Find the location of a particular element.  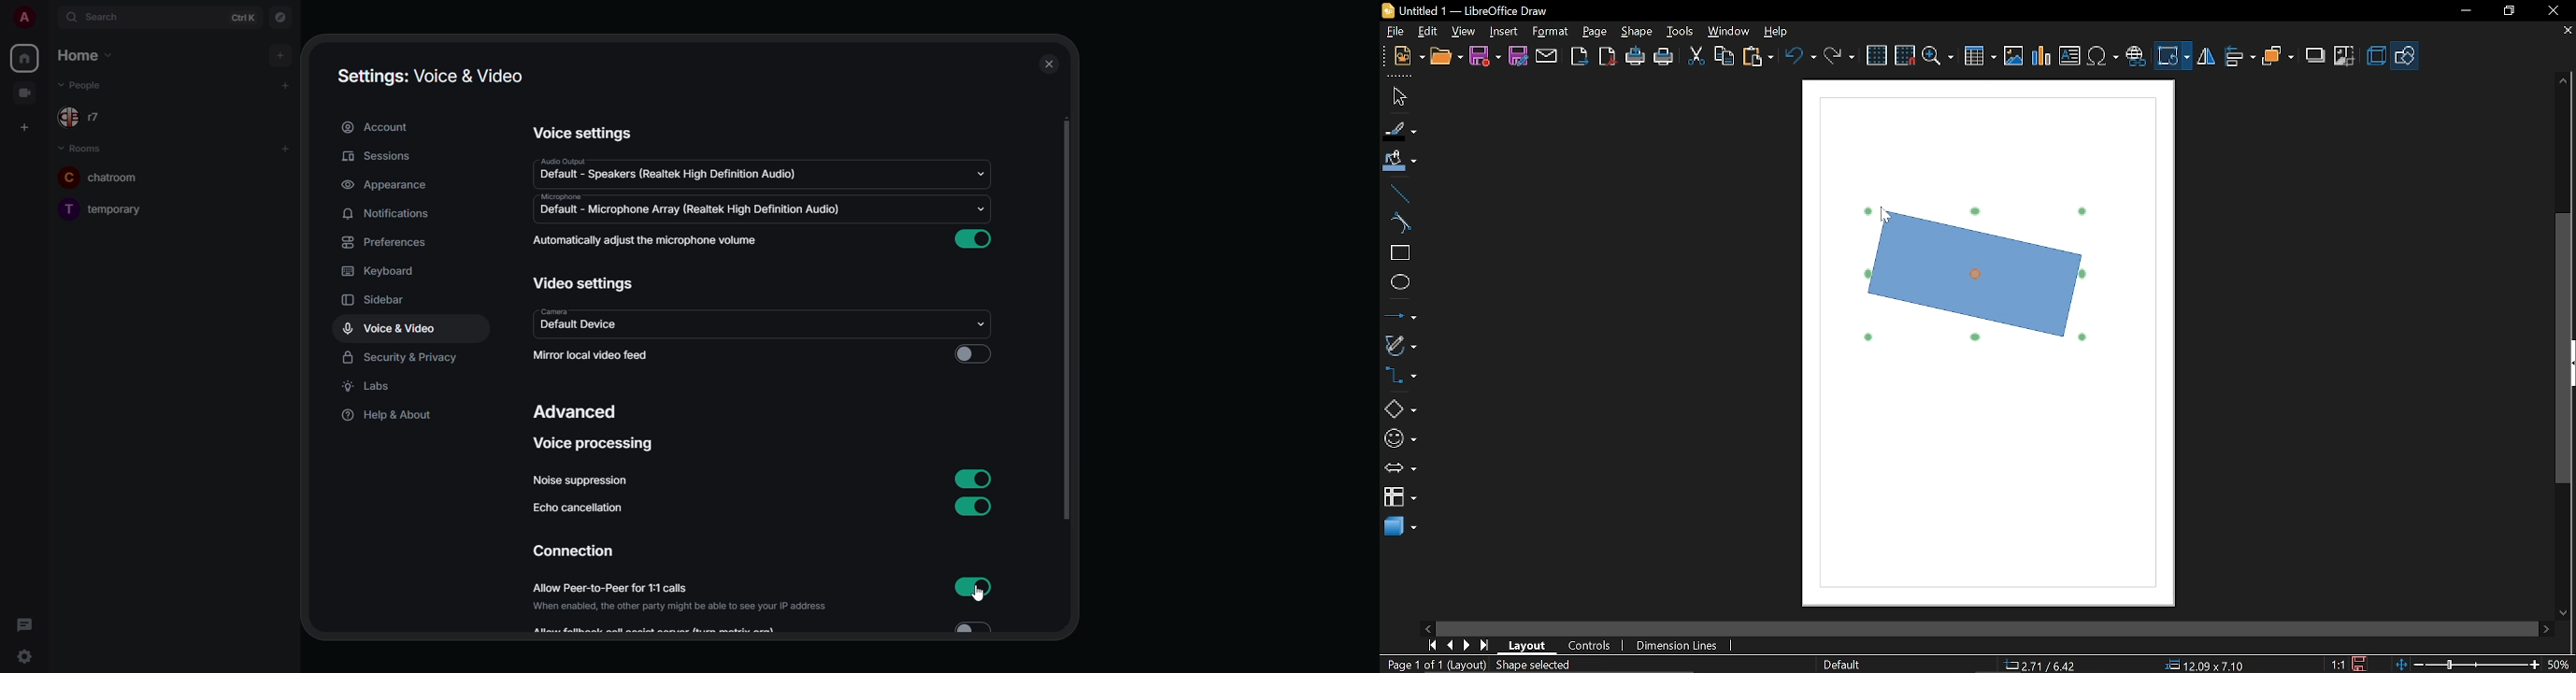

Zoom is located at coordinates (1938, 57).